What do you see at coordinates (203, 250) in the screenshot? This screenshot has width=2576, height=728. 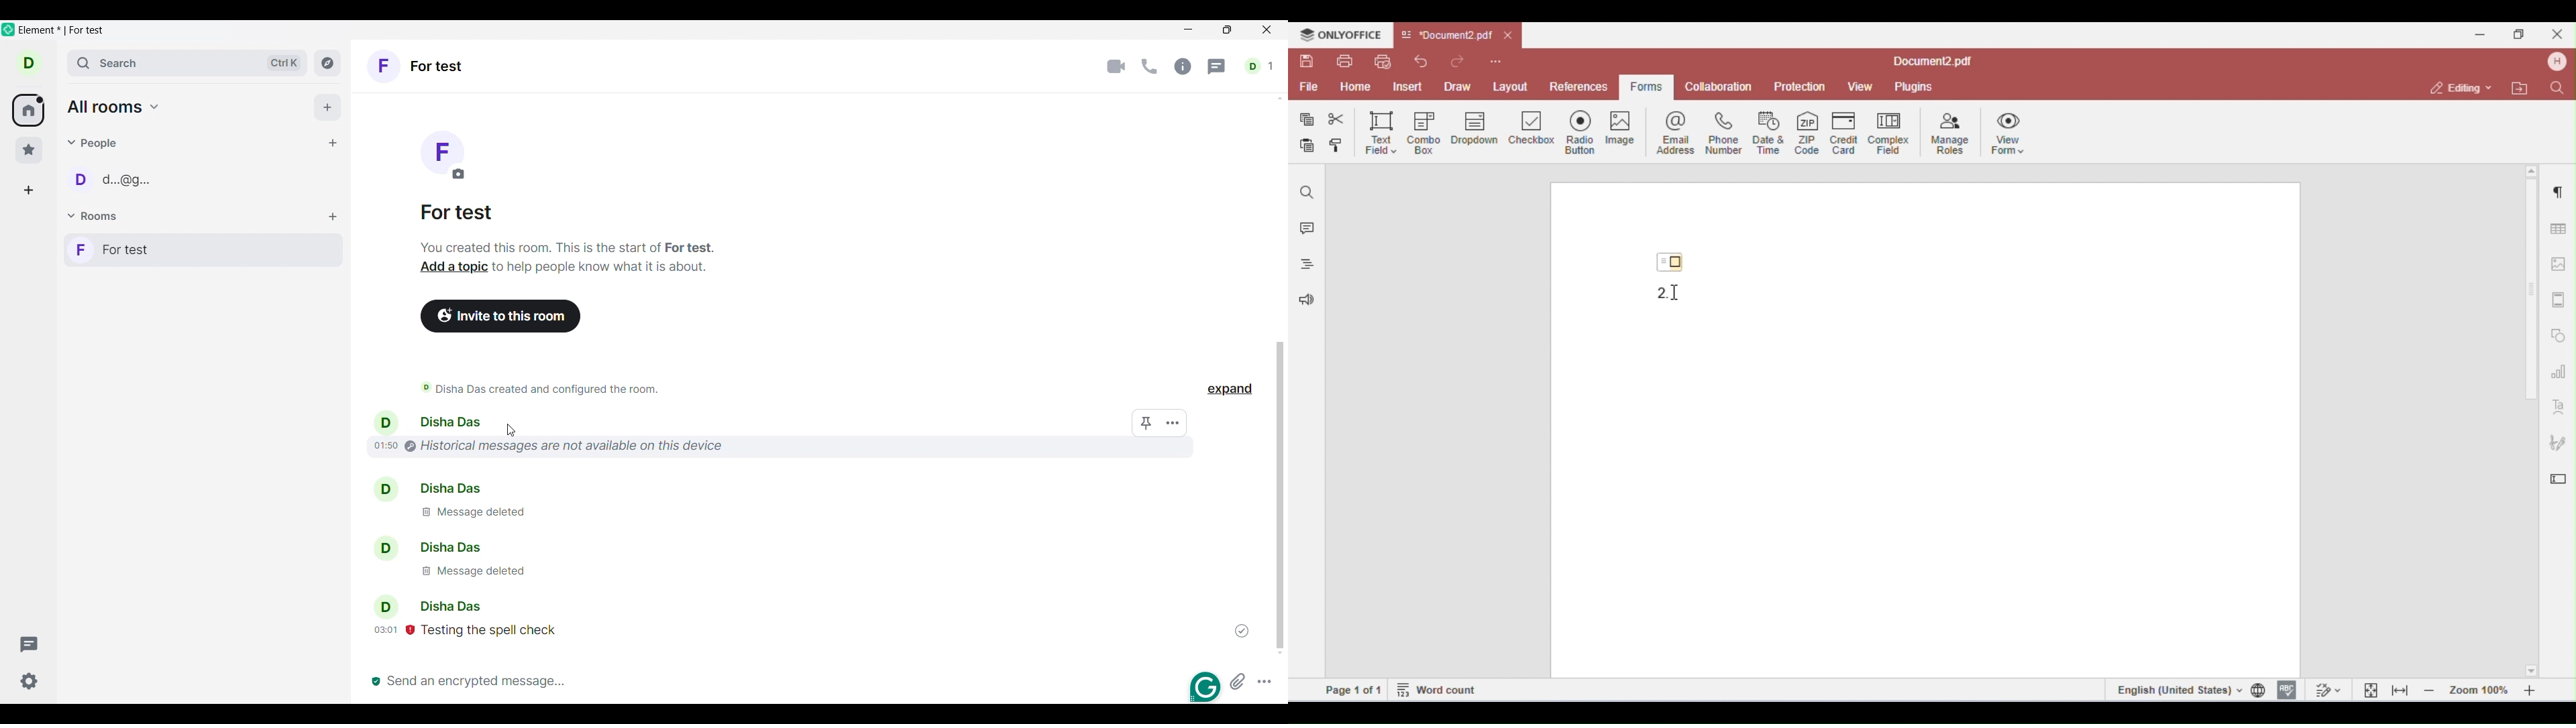 I see `f for test` at bounding box center [203, 250].